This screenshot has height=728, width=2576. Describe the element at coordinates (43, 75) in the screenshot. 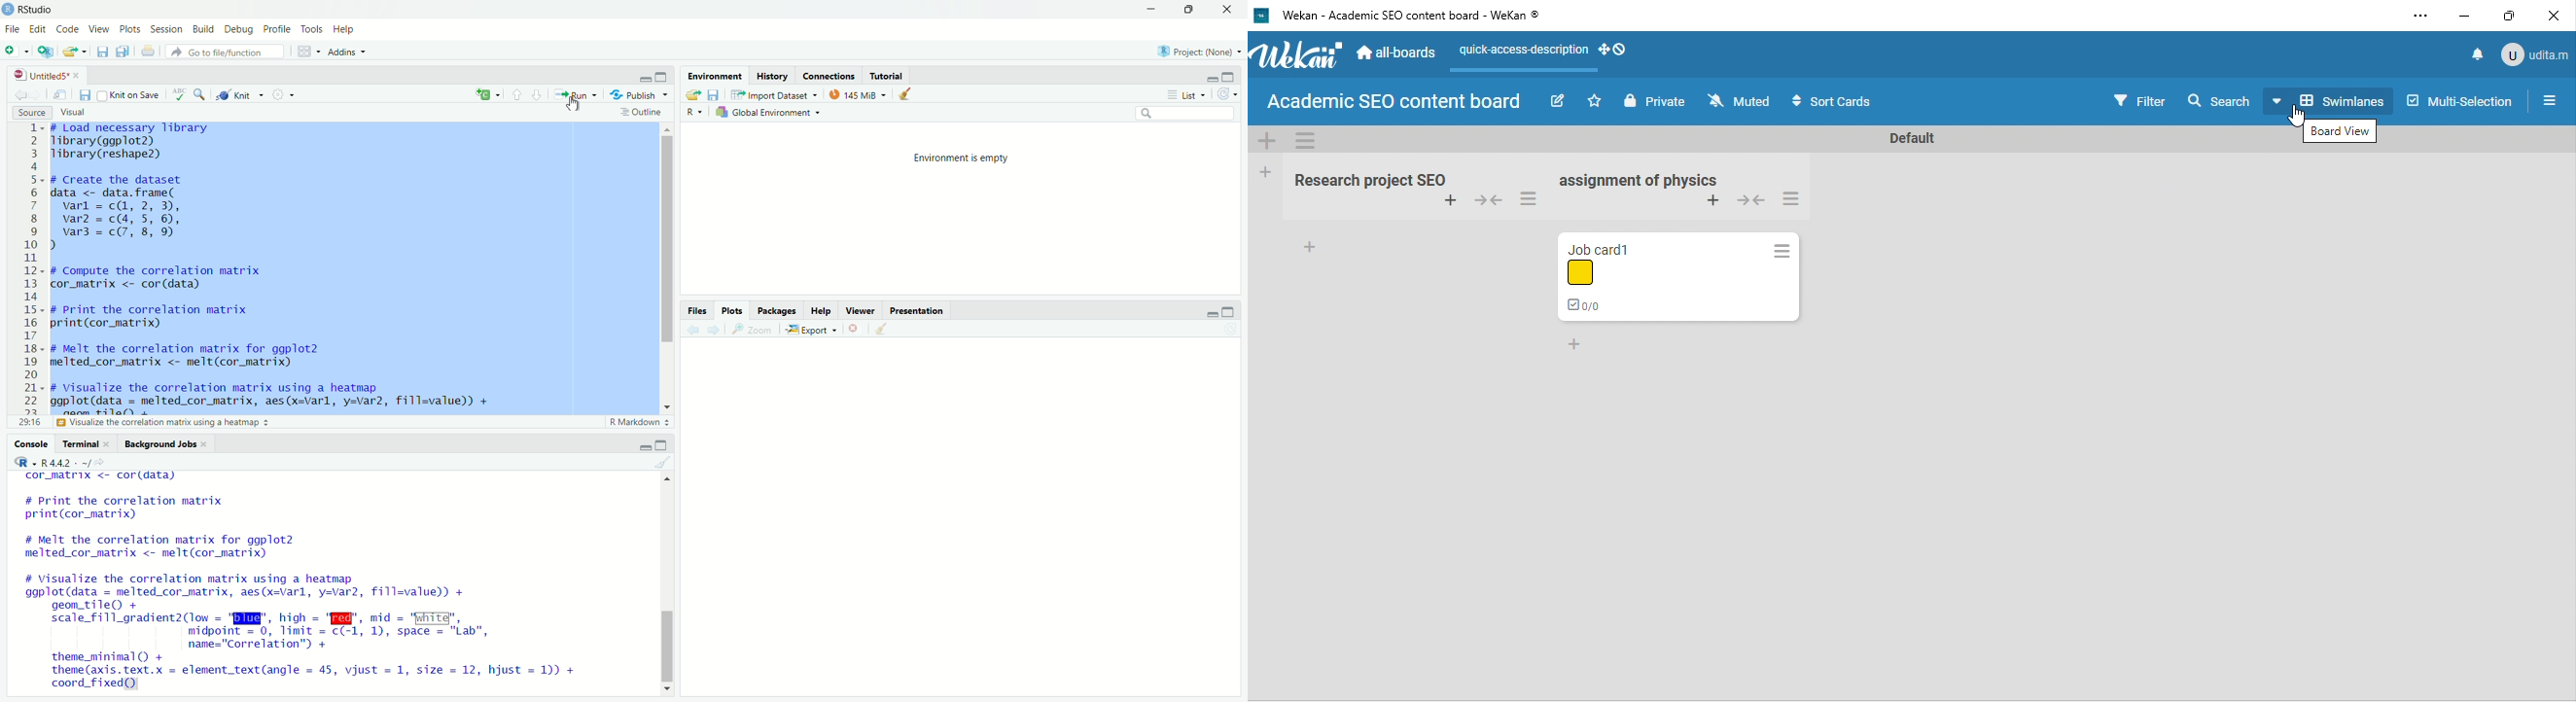

I see `file name: untitled5` at that location.